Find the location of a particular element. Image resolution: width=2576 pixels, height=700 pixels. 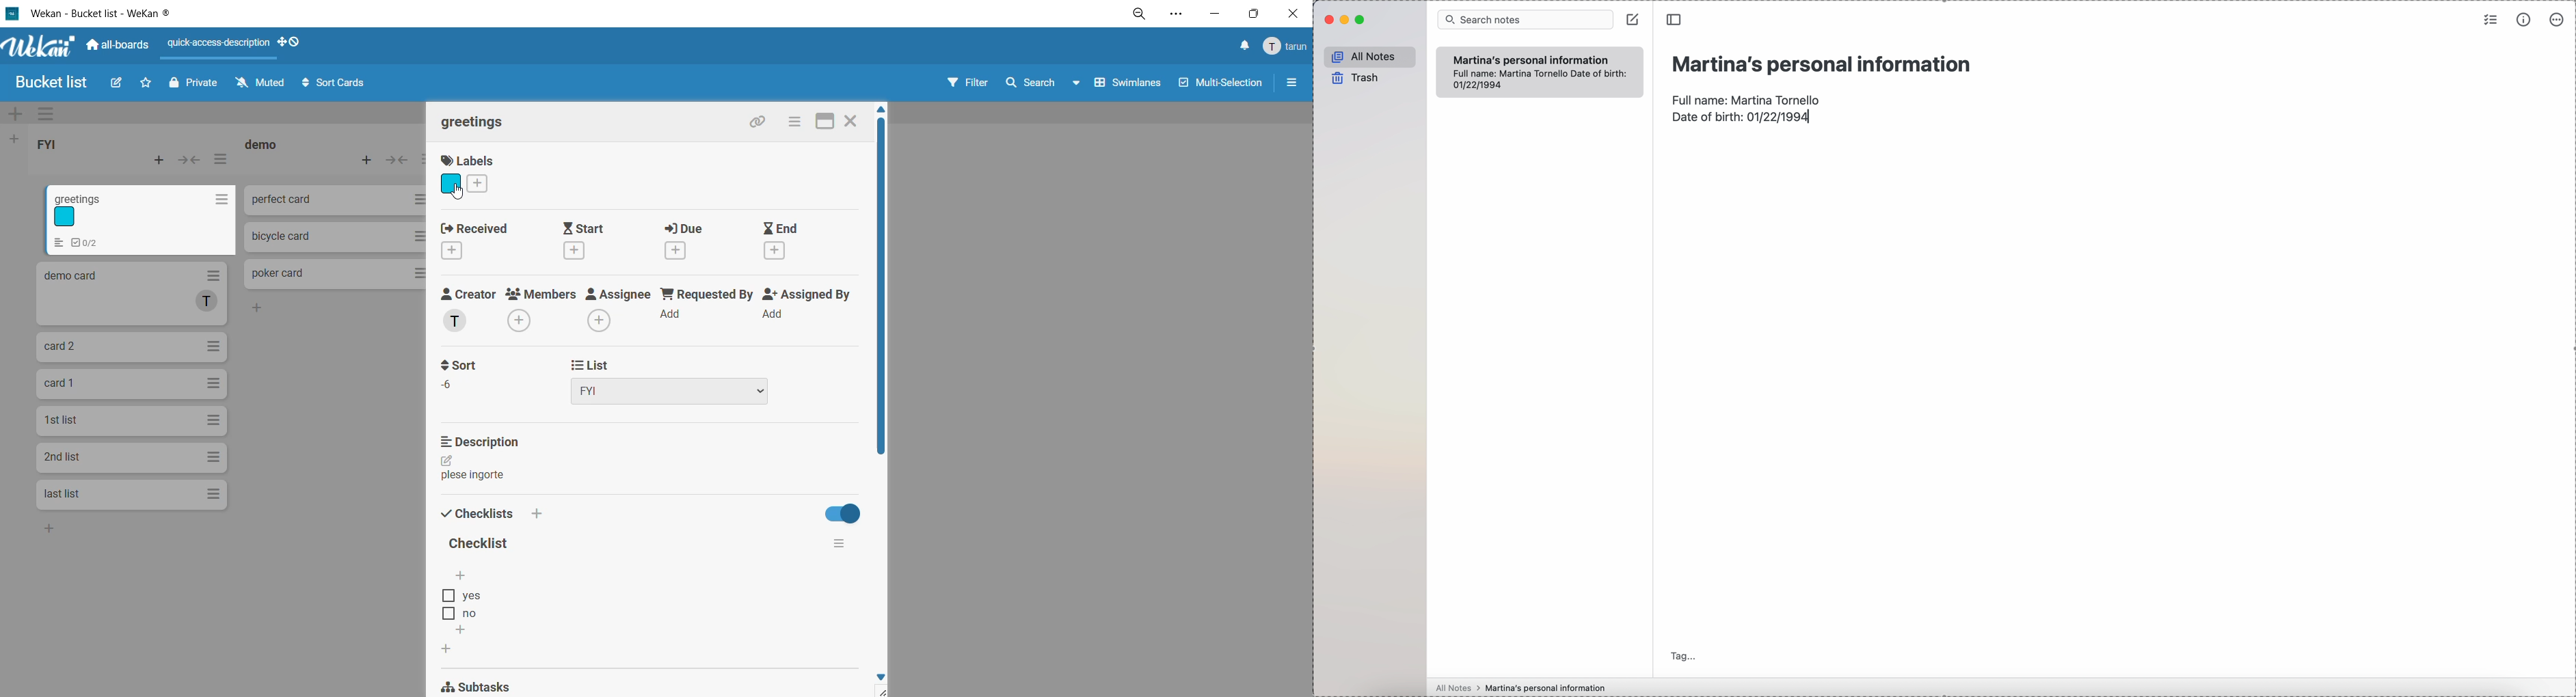

vertical scroll bar is located at coordinates (883, 290).